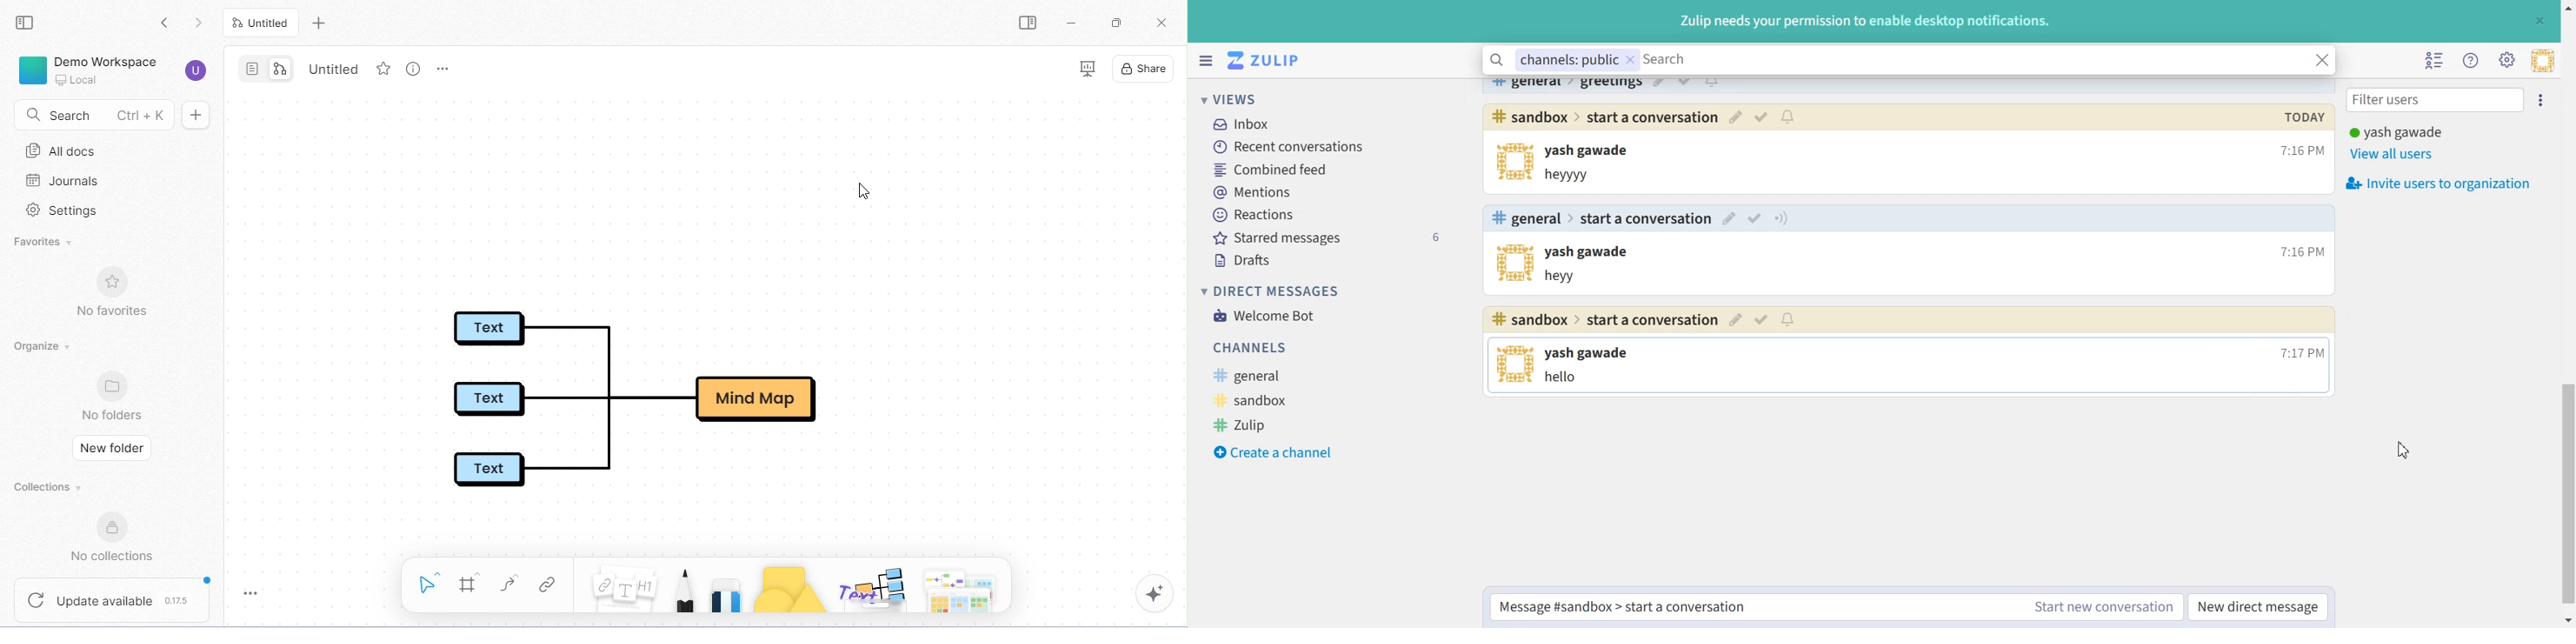 The image size is (2576, 644). What do you see at coordinates (1836, 607) in the screenshot?
I see `Message #sandbox > start a conversation Start new conversation` at bounding box center [1836, 607].